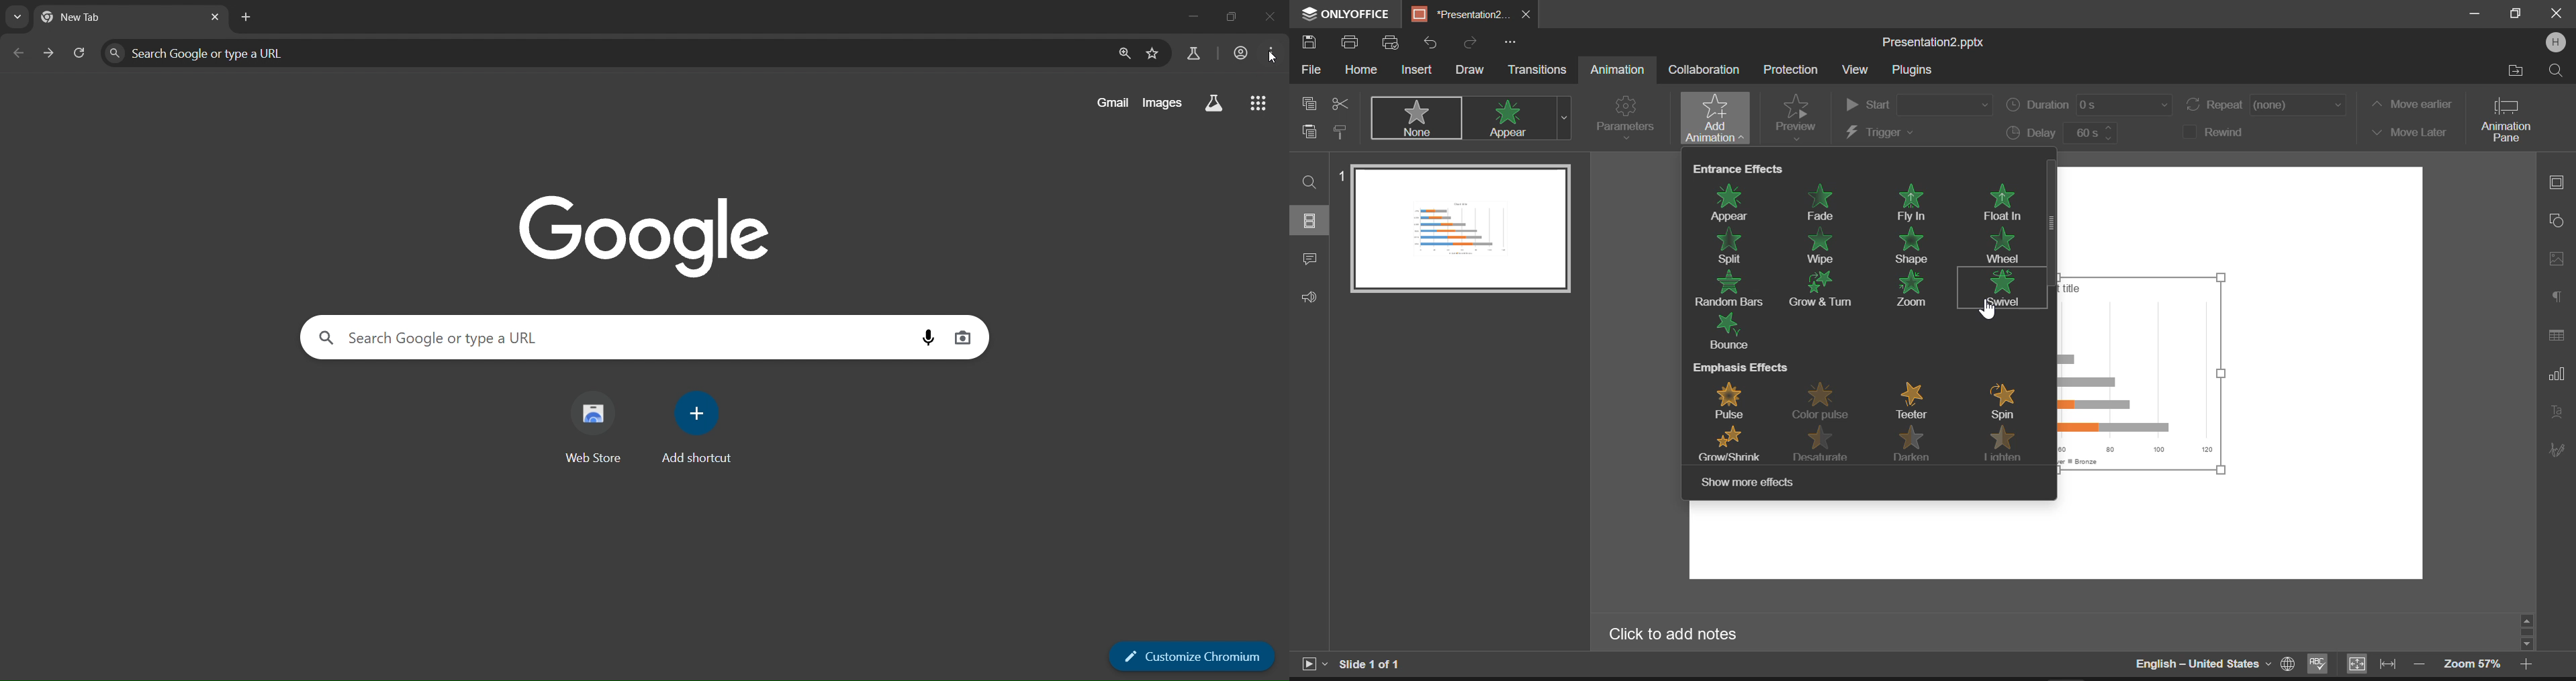 Image resolution: width=2576 pixels, height=700 pixels. Describe the element at coordinates (1123, 55) in the screenshot. I see `zoom in` at that location.